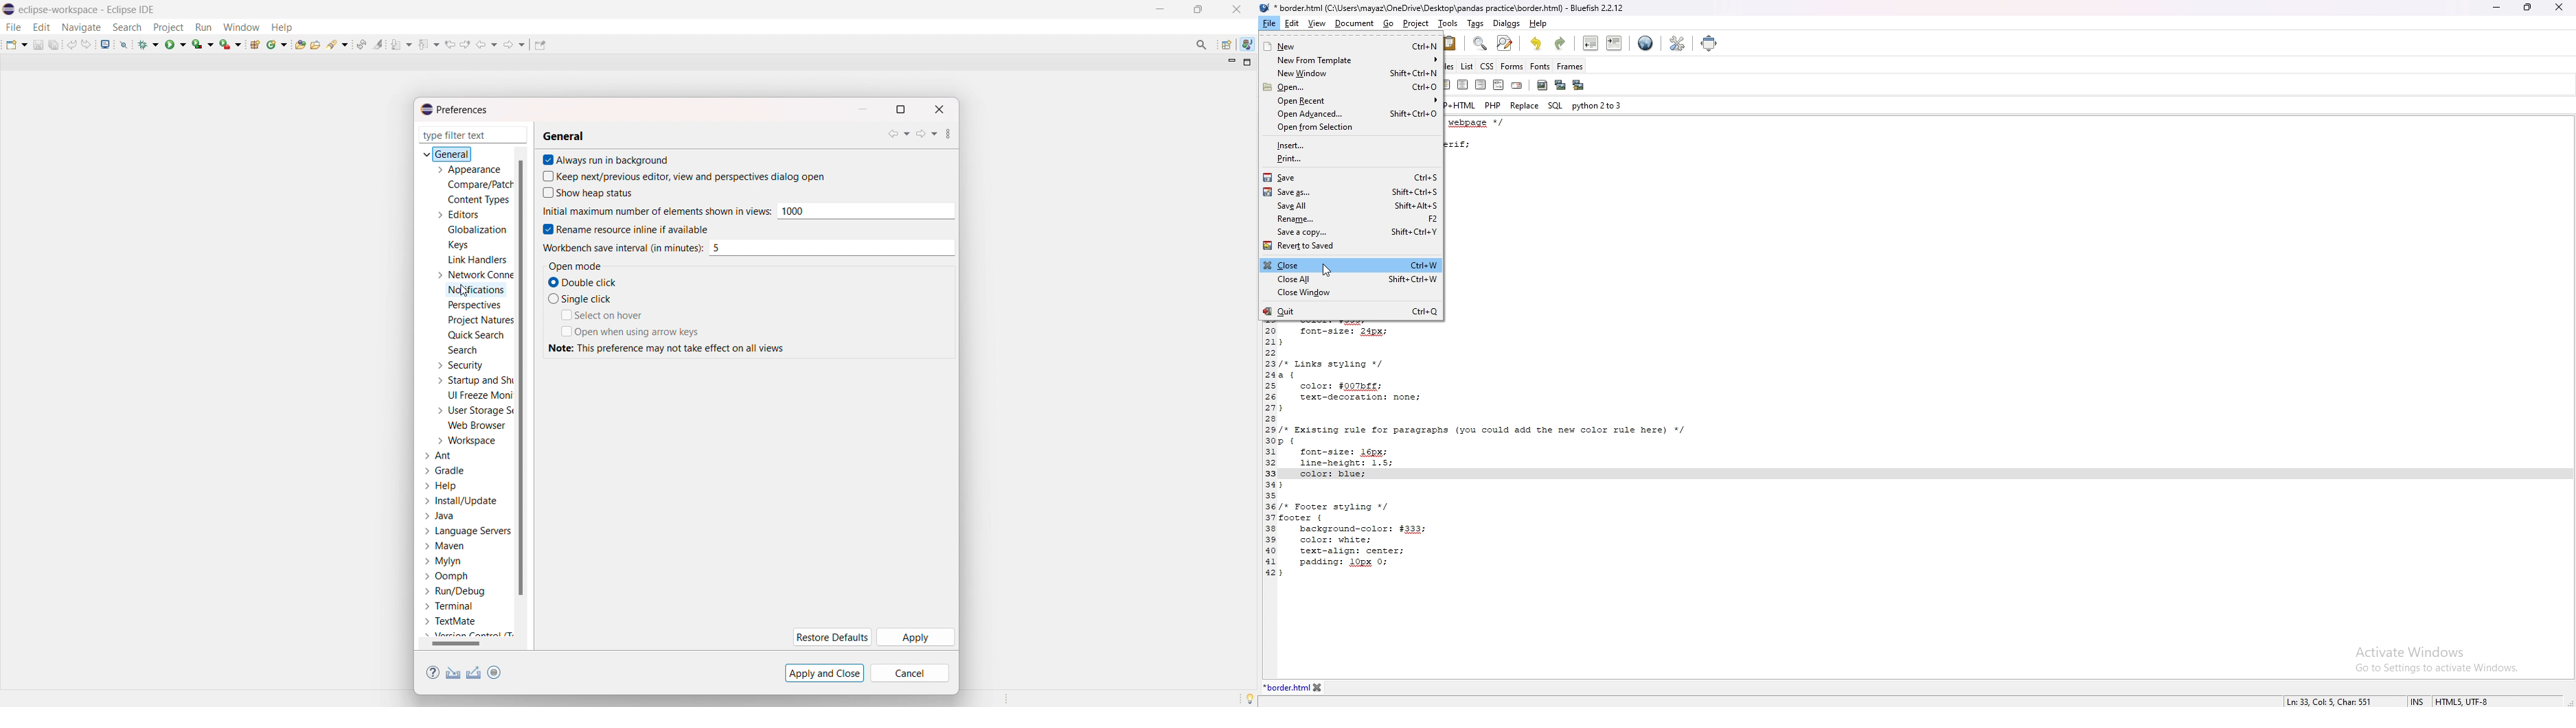 This screenshot has height=728, width=2576. I want to click on open, so click(1351, 88).